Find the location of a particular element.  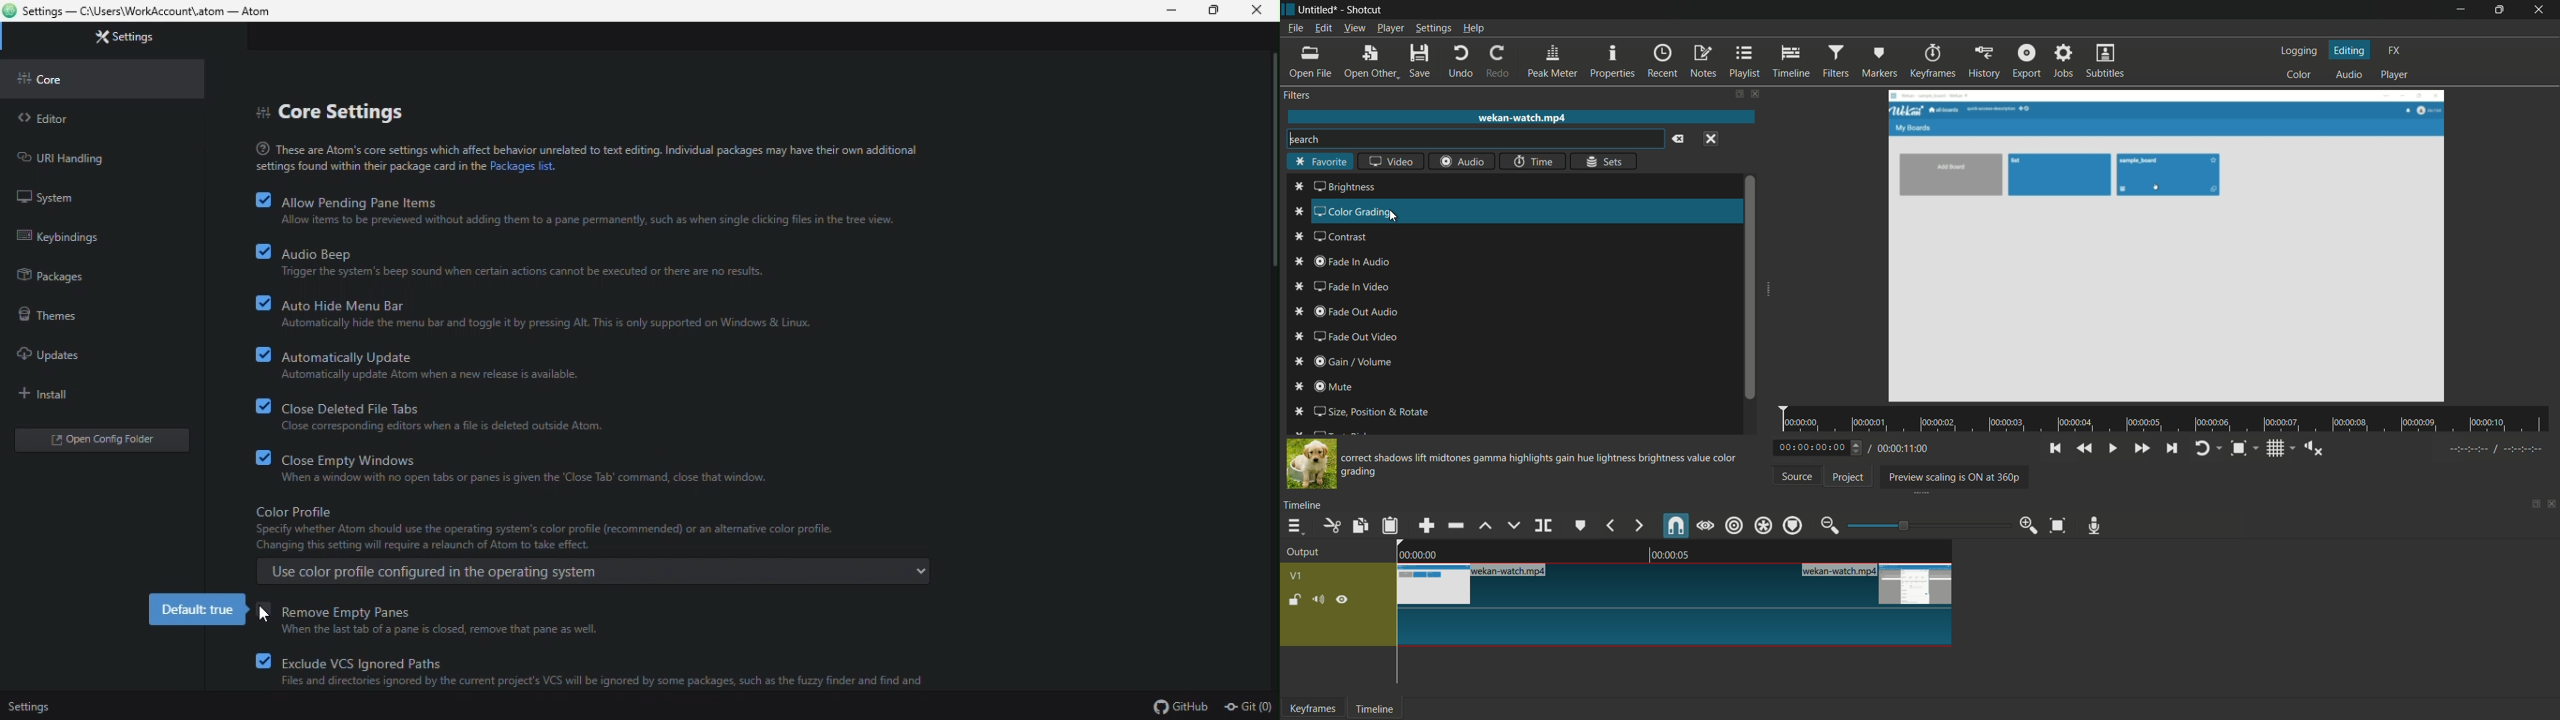

00.00.05 is located at coordinates (1682, 555).